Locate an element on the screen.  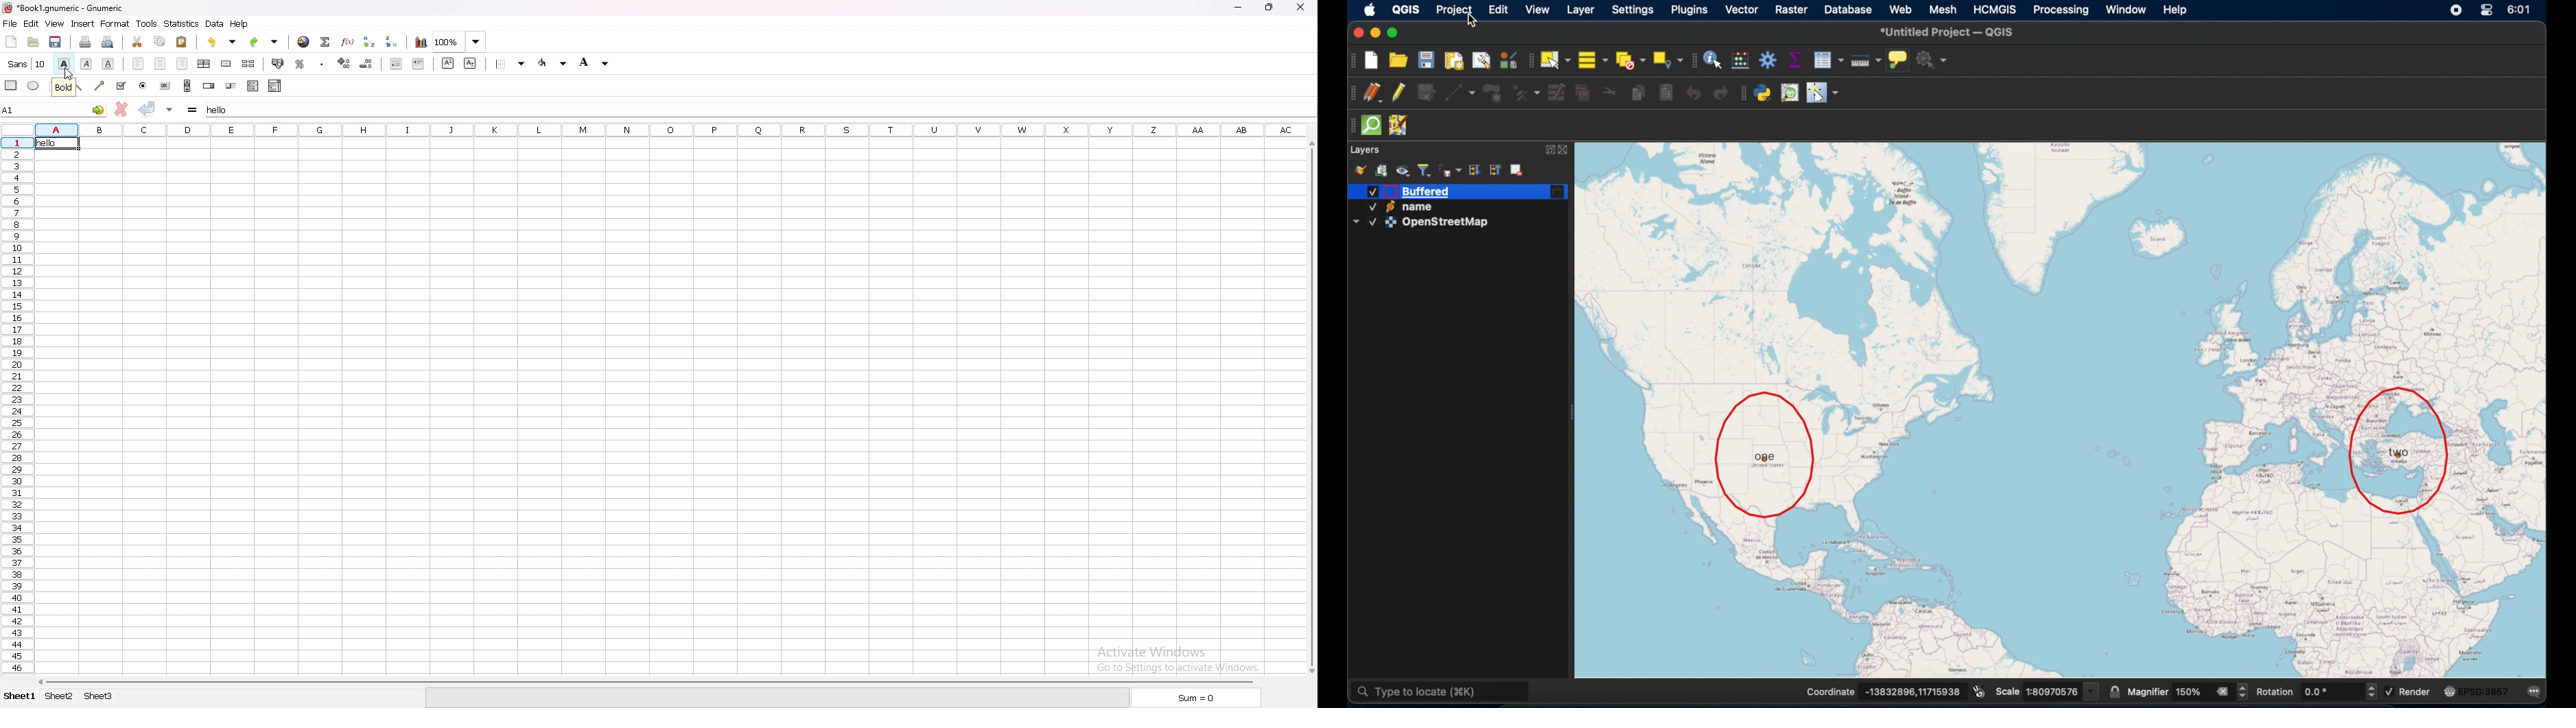
selection toolbar is located at coordinates (1528, 60).